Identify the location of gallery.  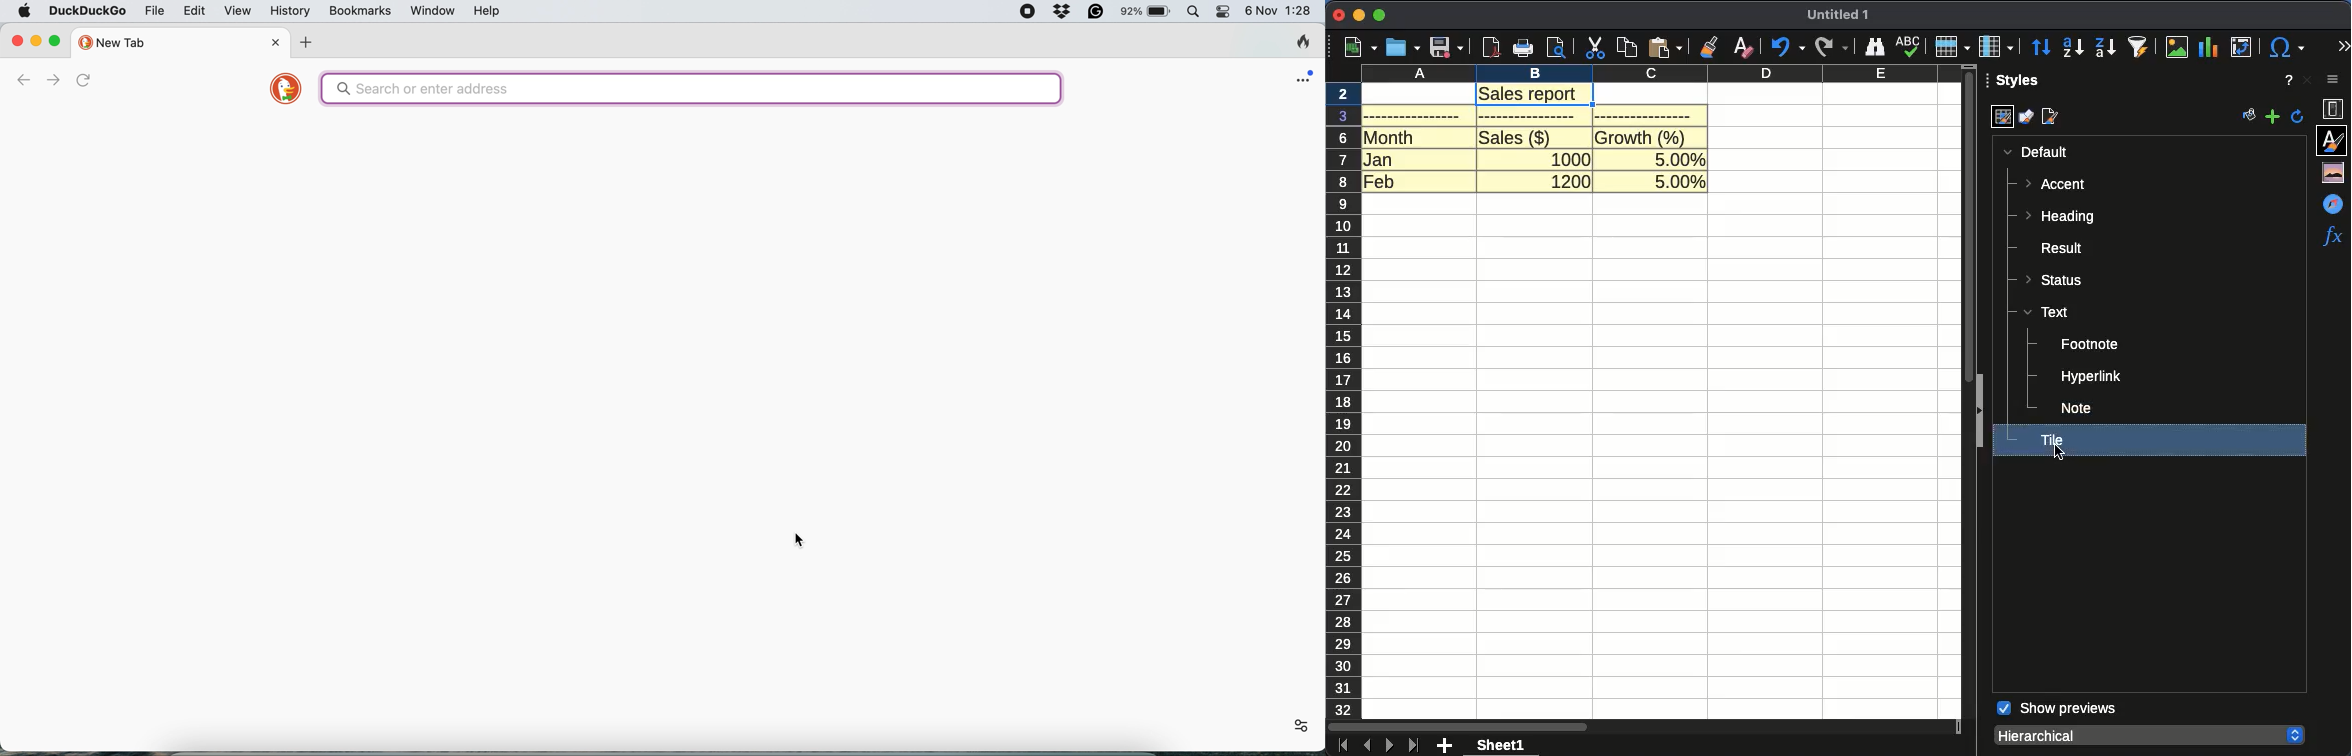
(2336, 172).